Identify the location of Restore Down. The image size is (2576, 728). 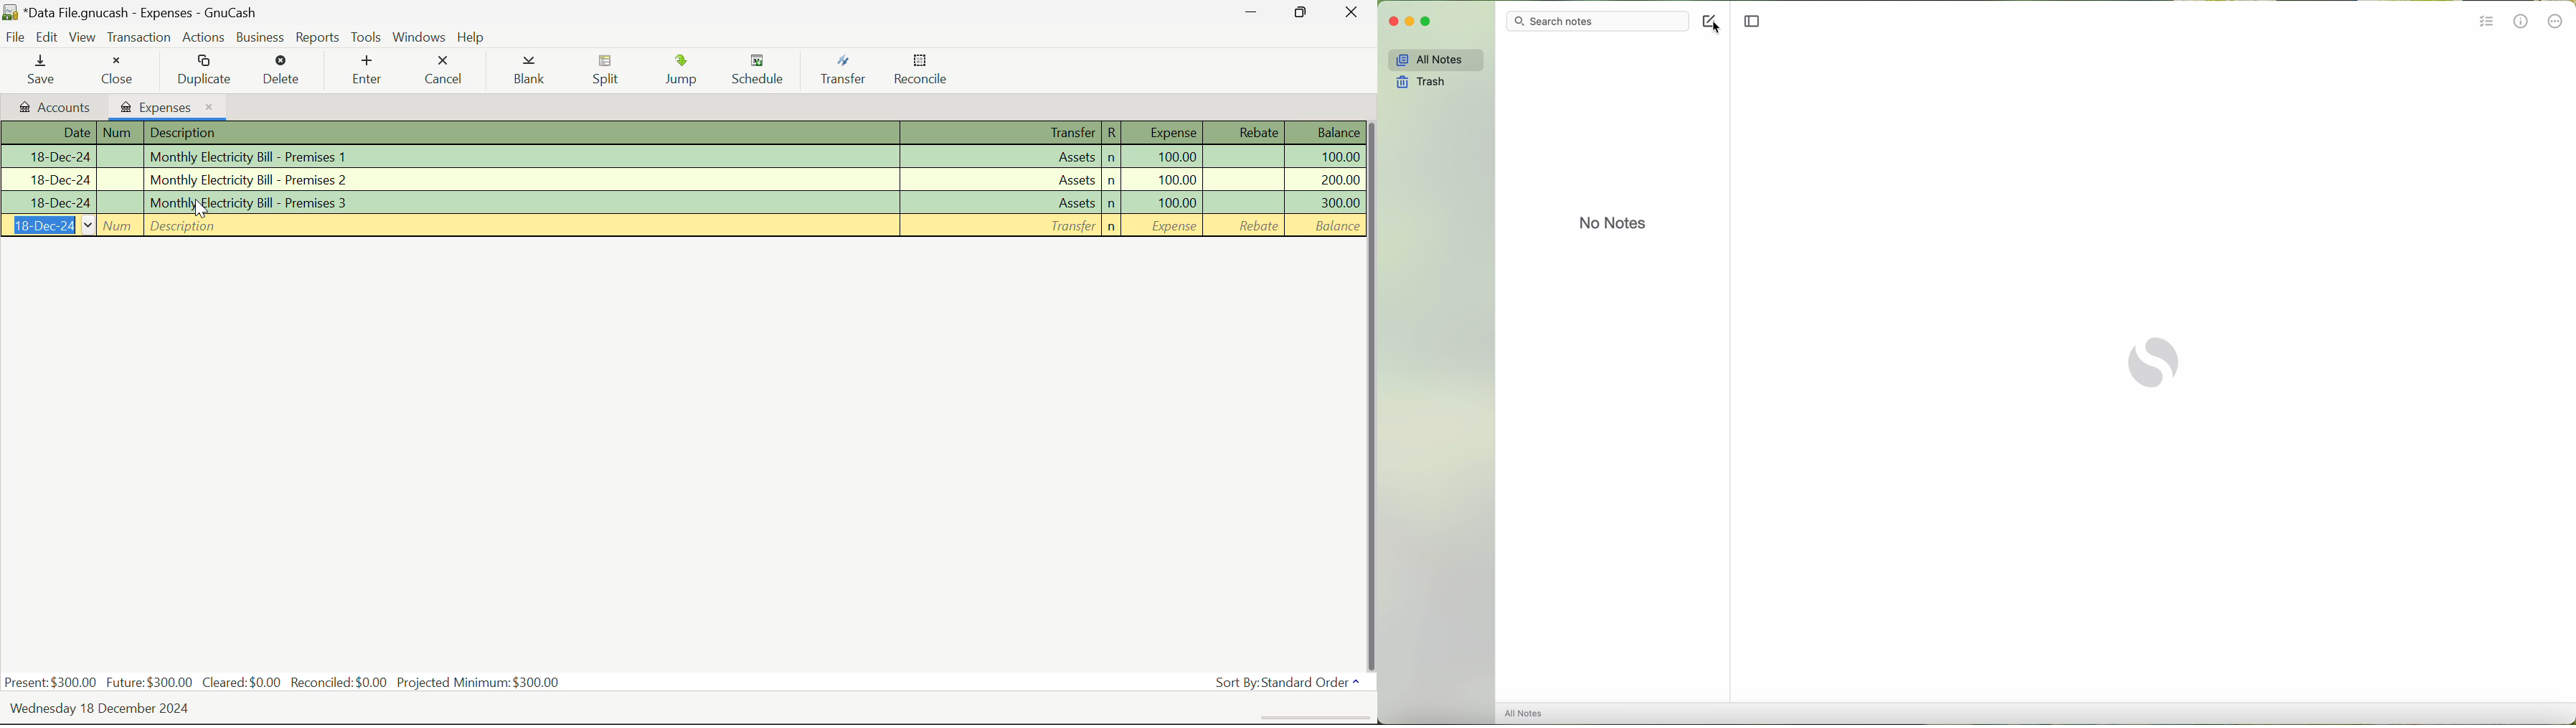
(1253, 15).